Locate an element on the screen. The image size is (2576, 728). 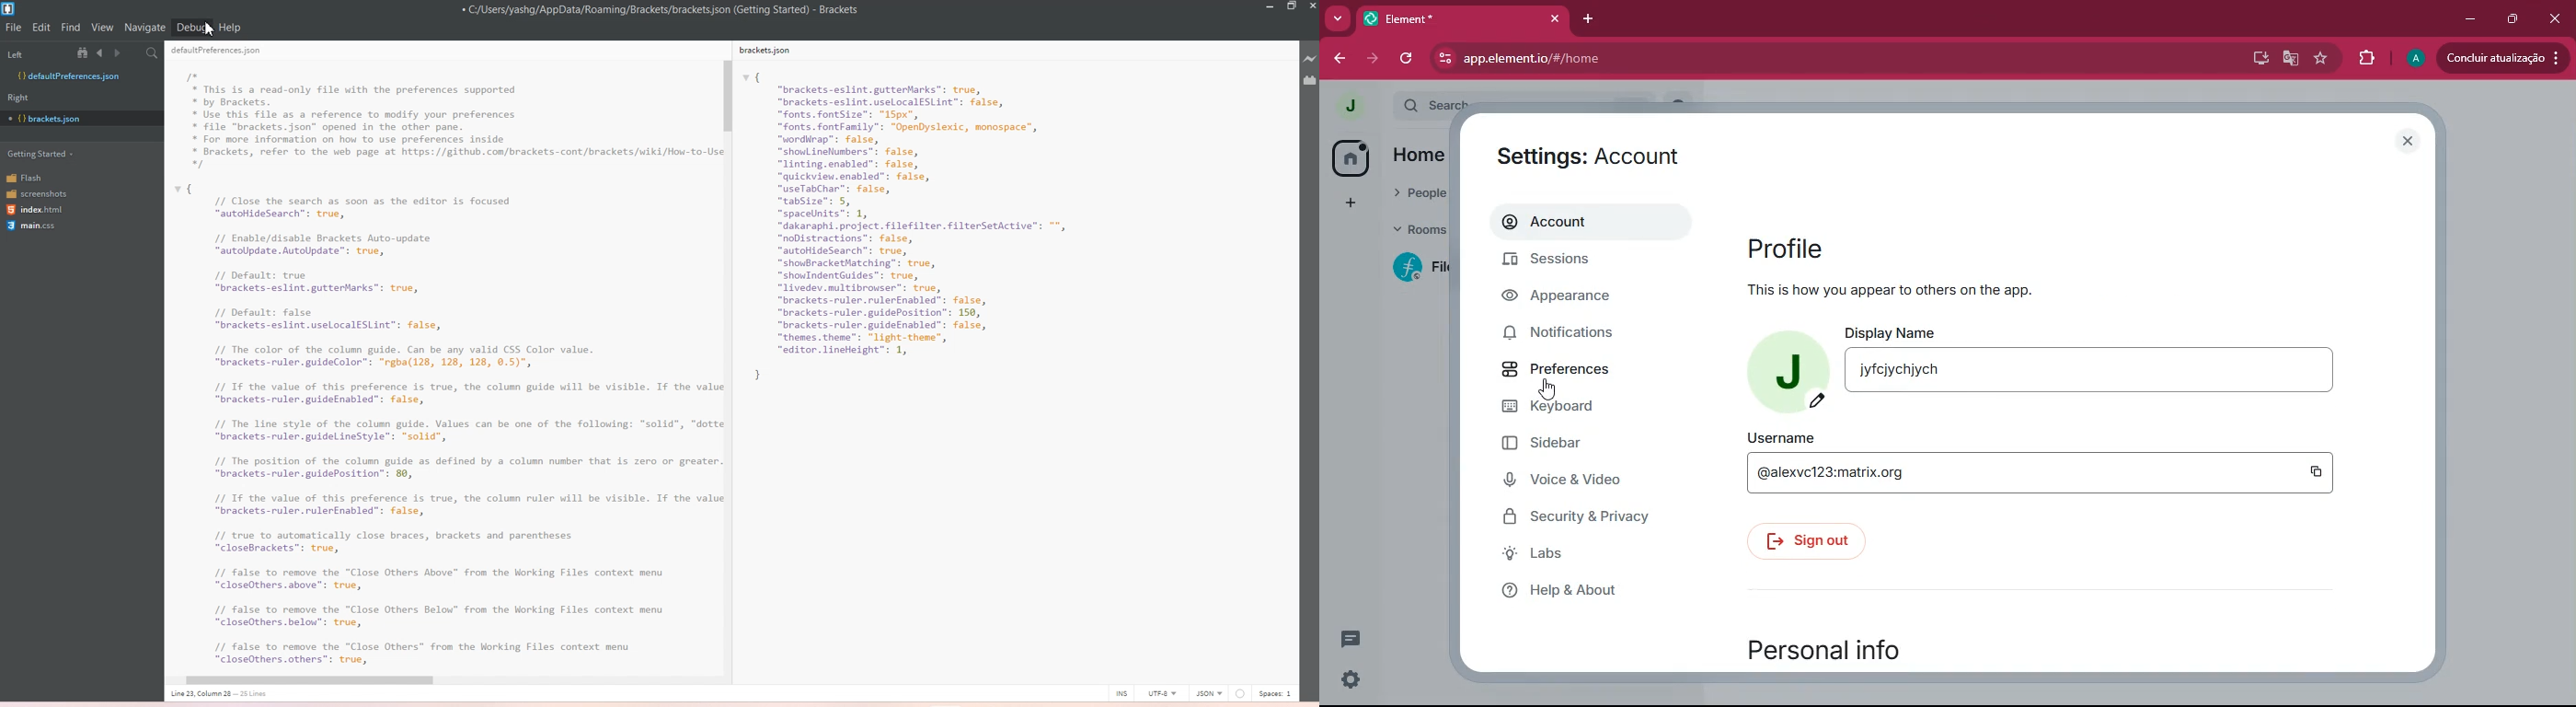
Bracket log is located at coordinates (10, 9).